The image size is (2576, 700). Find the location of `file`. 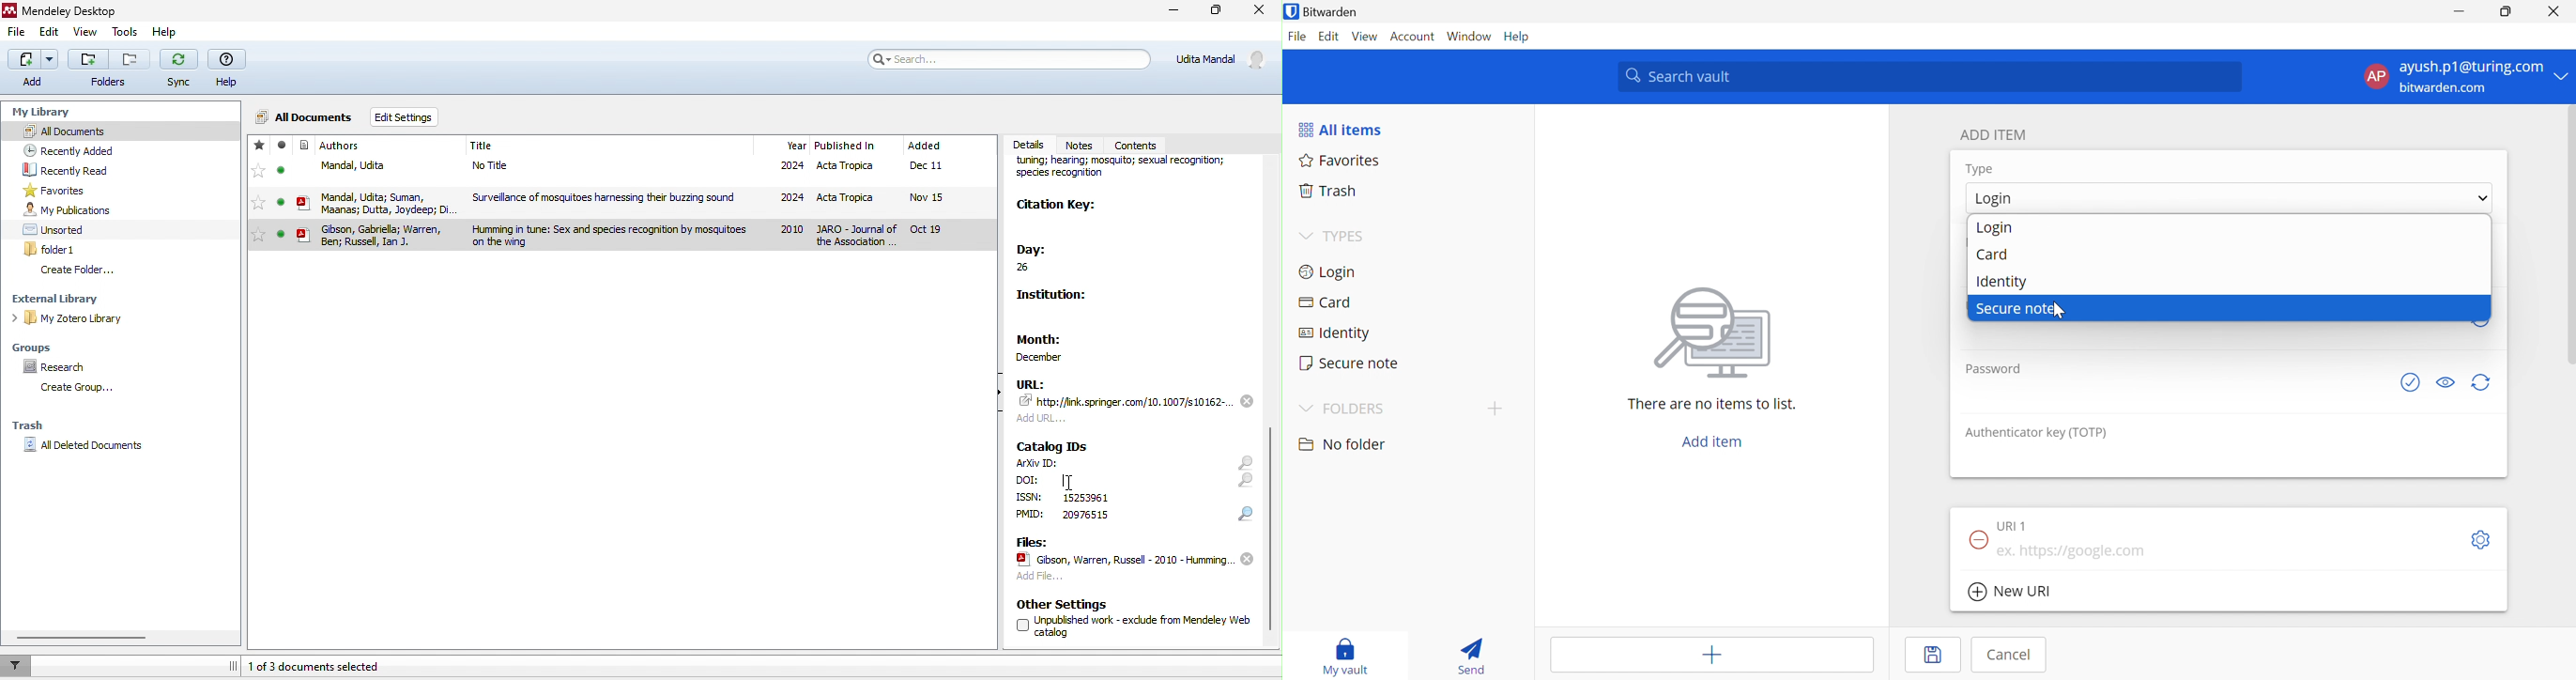

file is located at coordinates (1123, 560).